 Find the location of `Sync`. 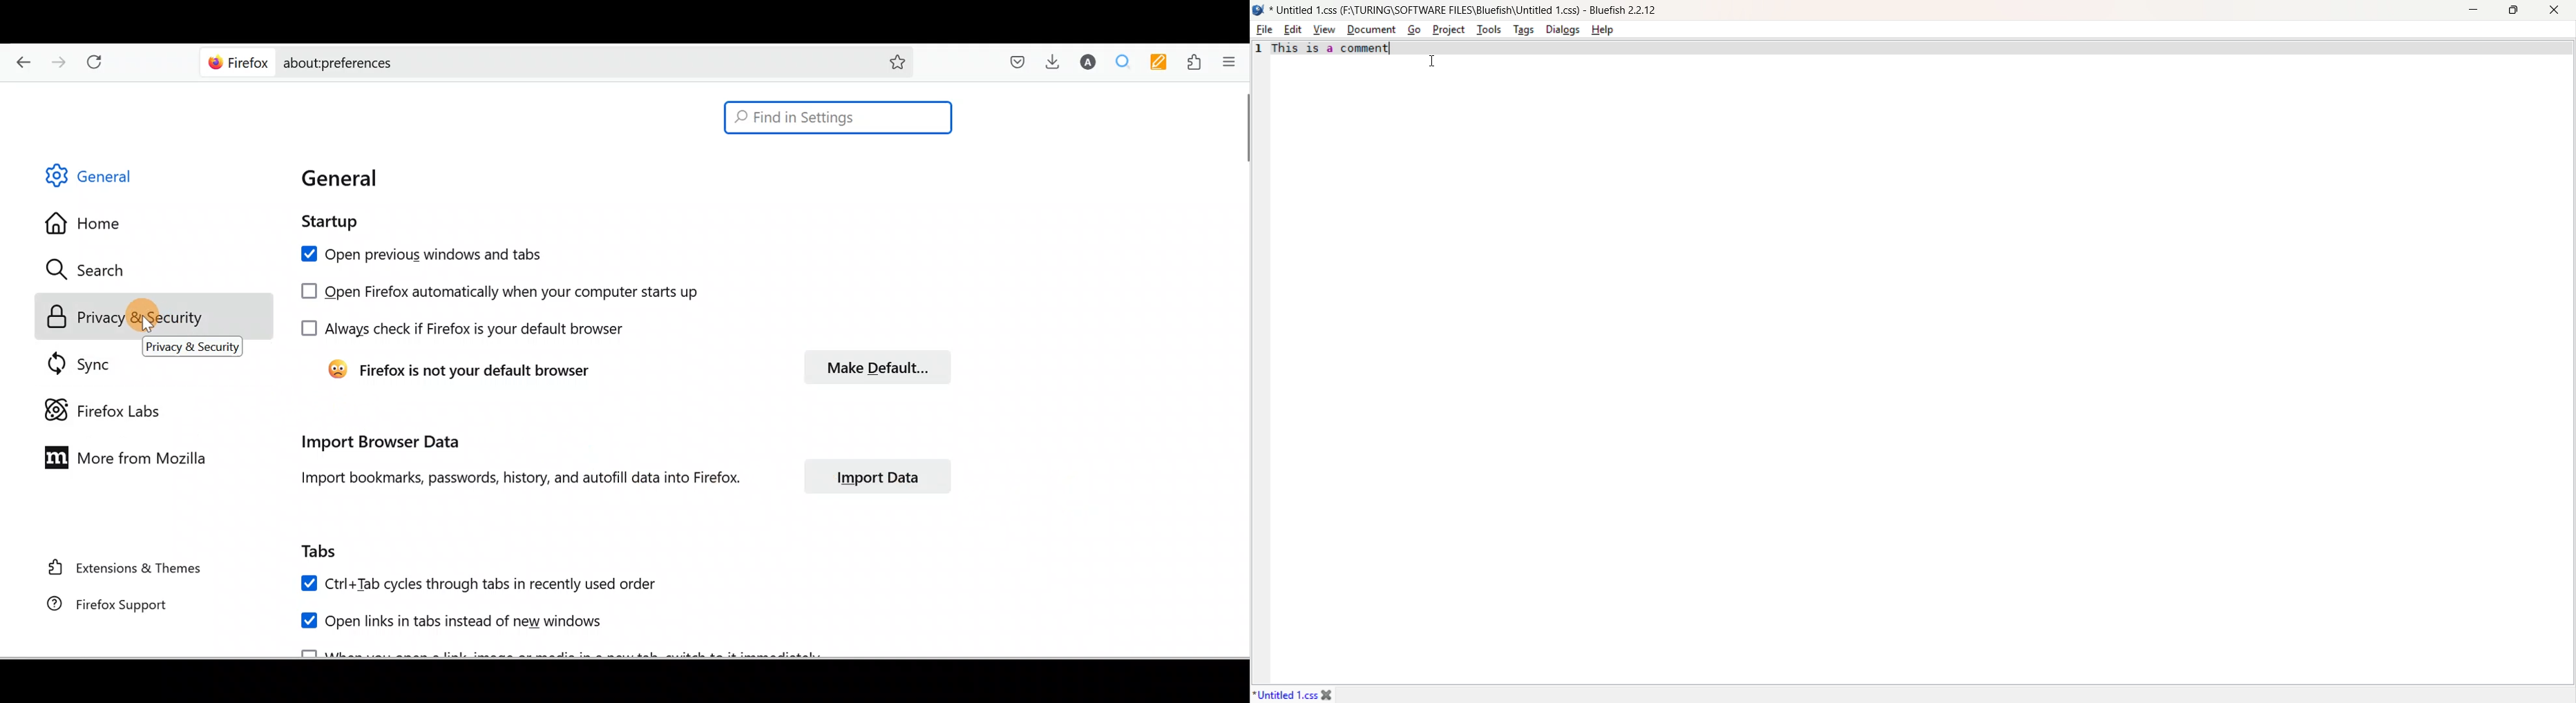

Sync is located at coordinates (74, 365).